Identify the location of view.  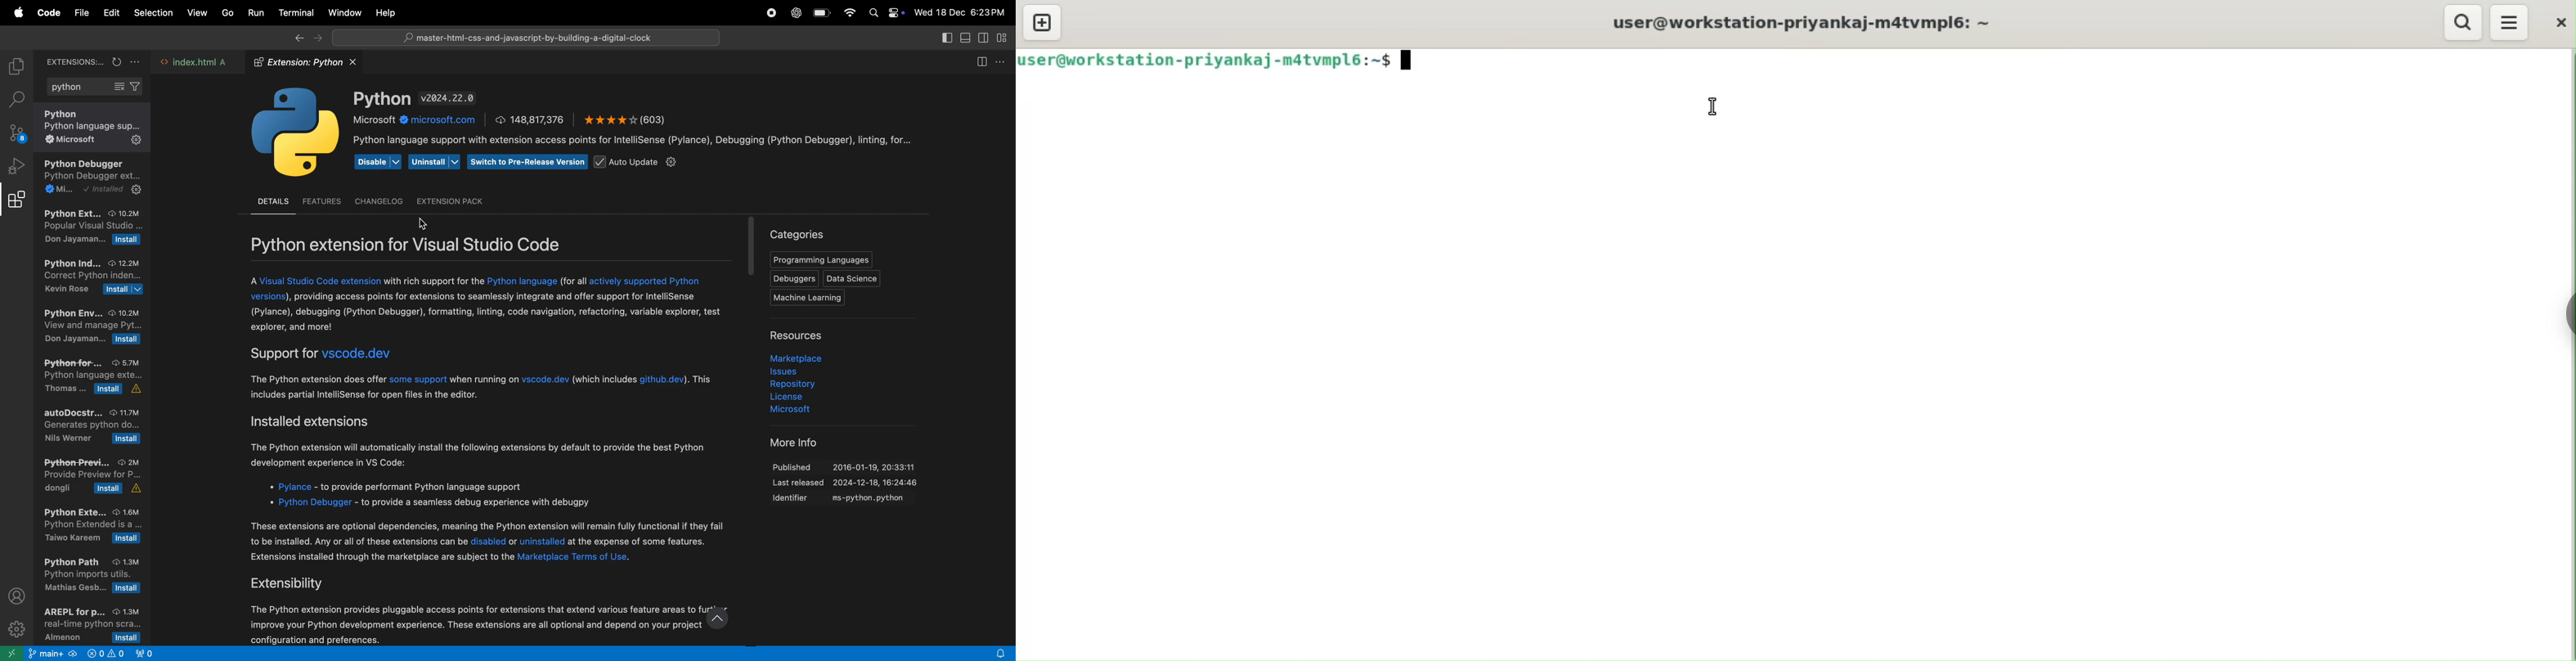
(195, 13).